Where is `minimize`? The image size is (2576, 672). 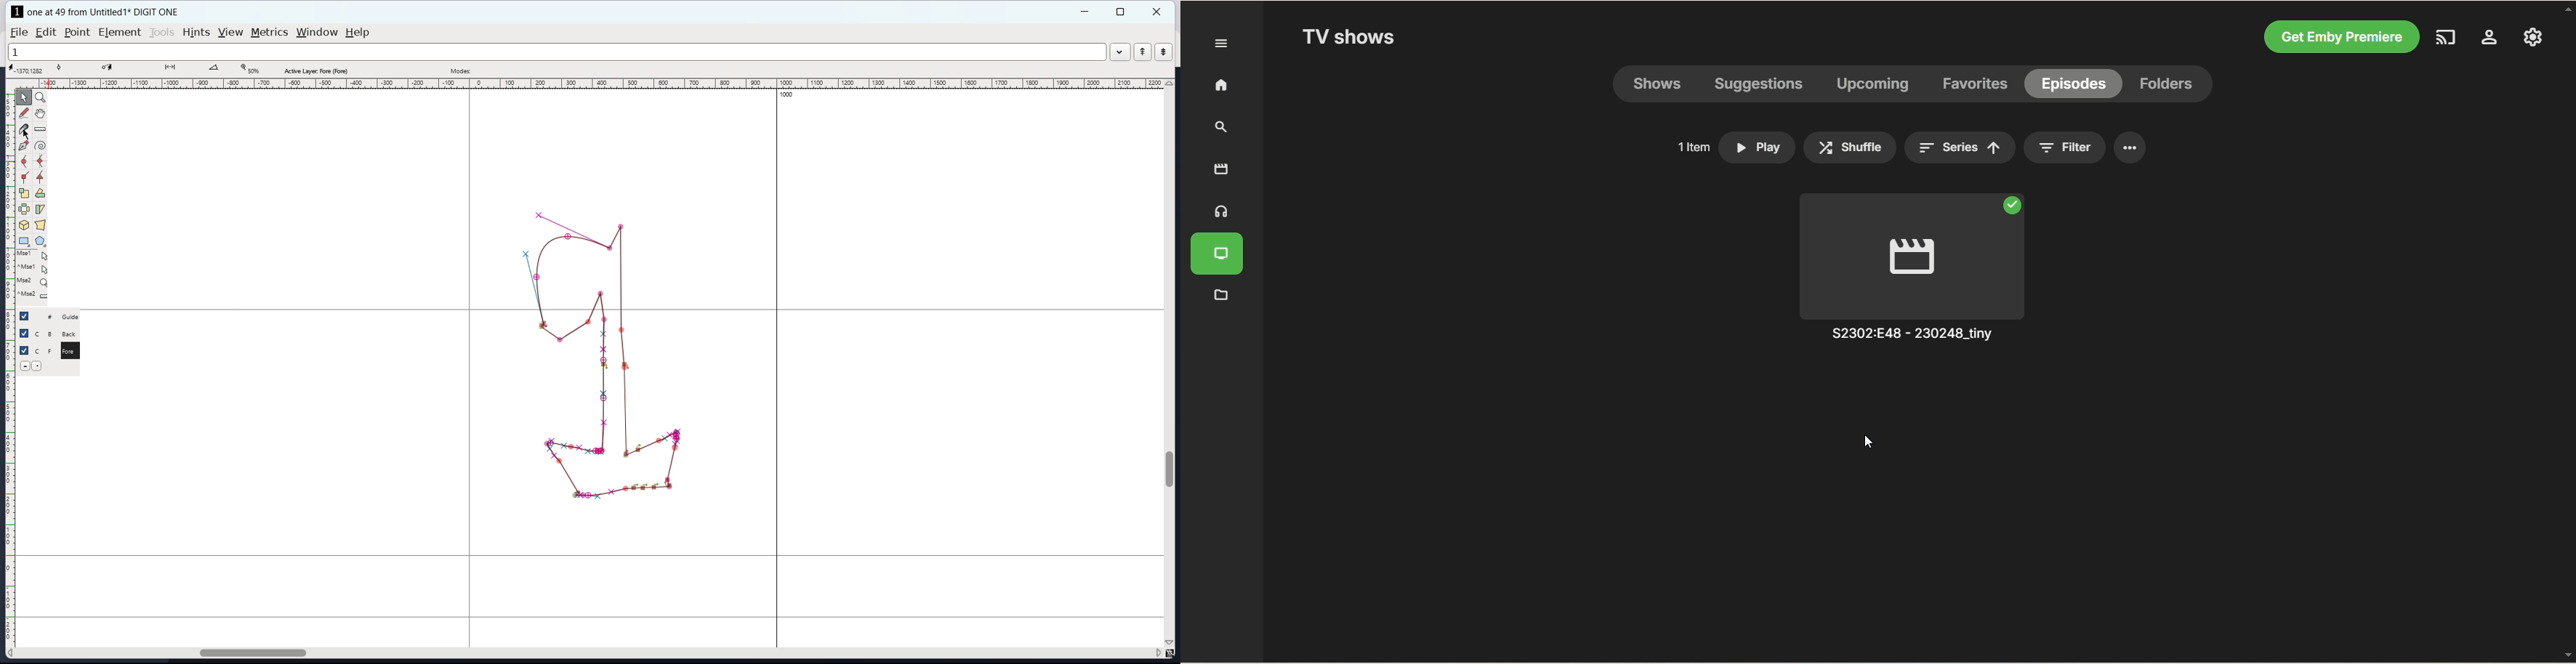
minimize is located at coordinates (1087, 12).